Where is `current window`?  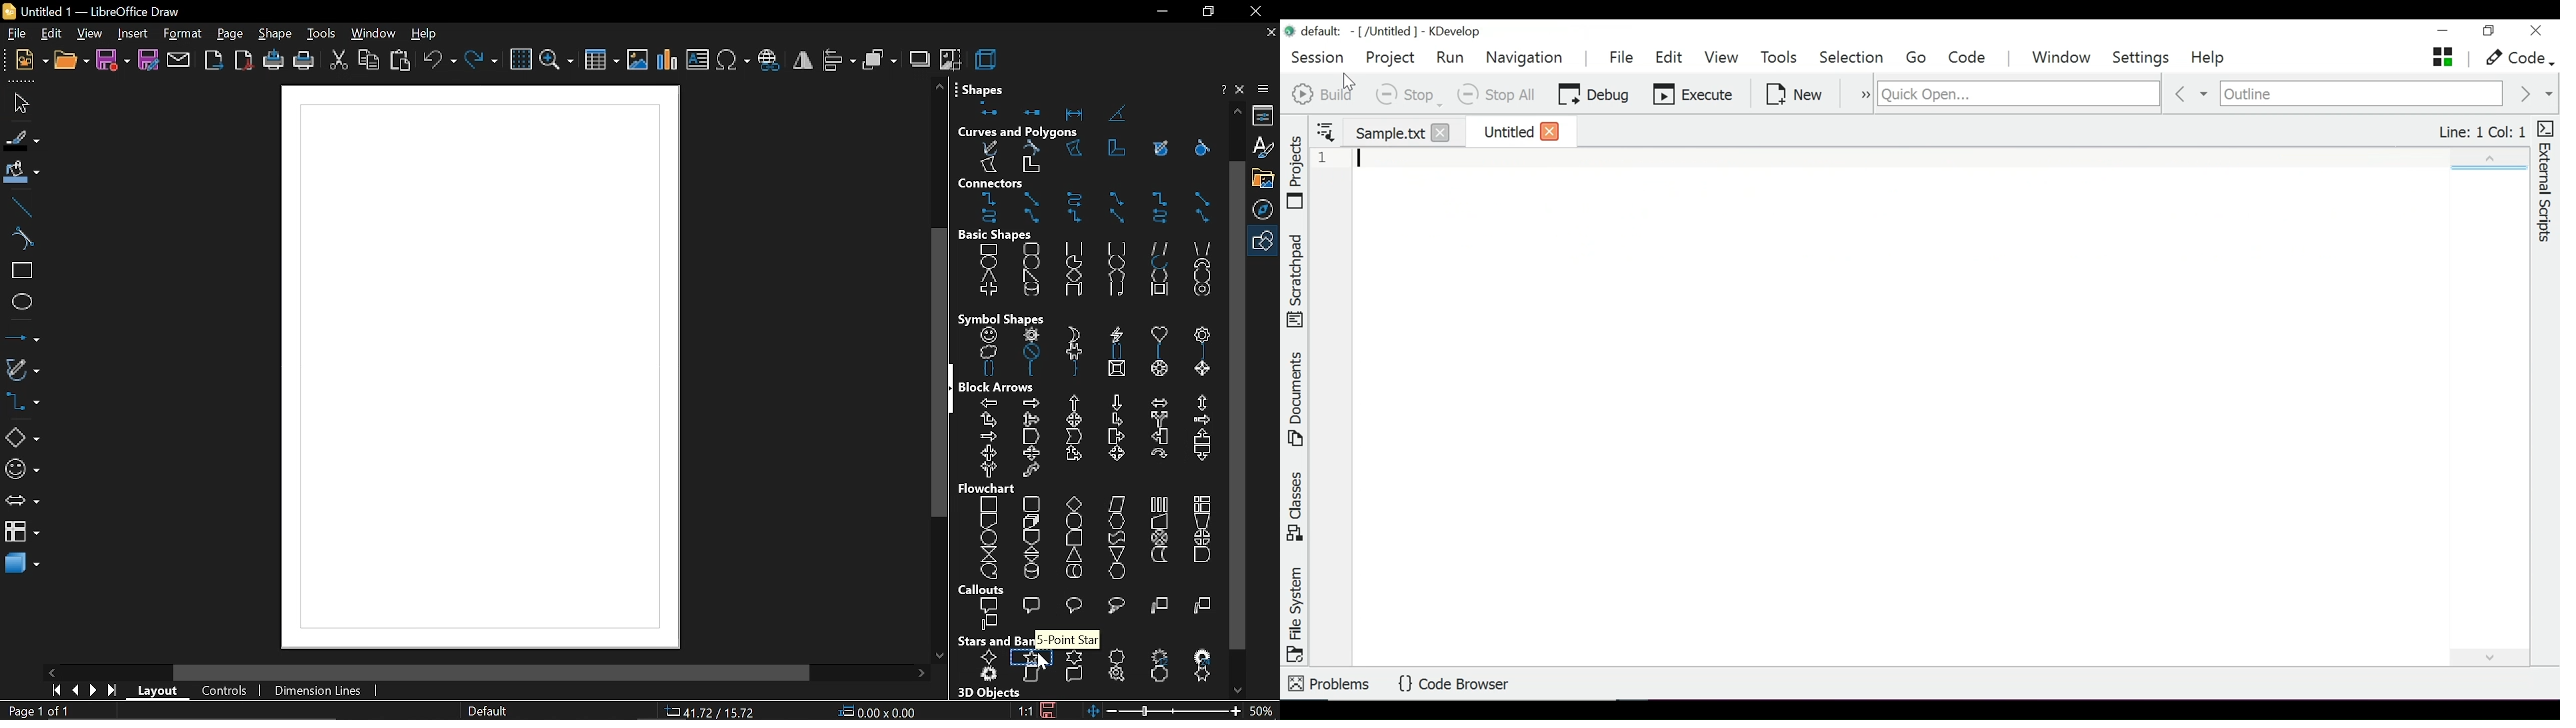
current window is located at coordinates (90, 11).